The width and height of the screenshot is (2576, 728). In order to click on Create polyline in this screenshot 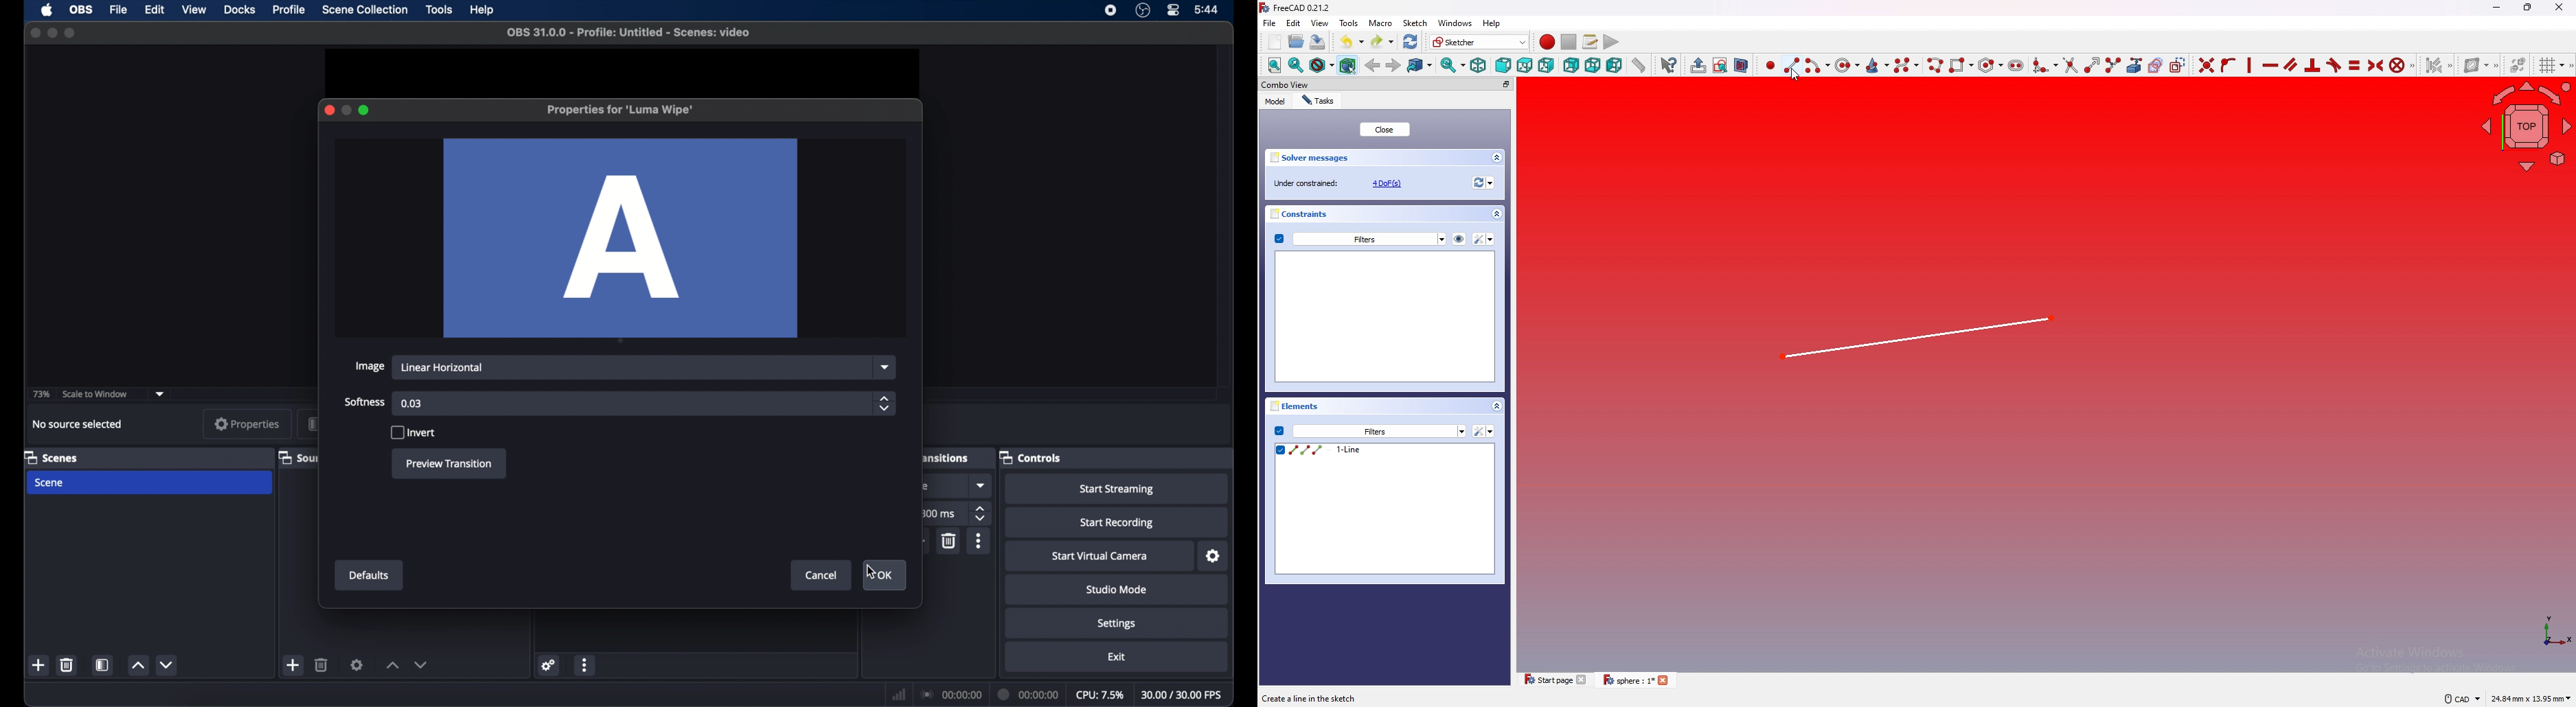, I will do `click(1935, 65)`.